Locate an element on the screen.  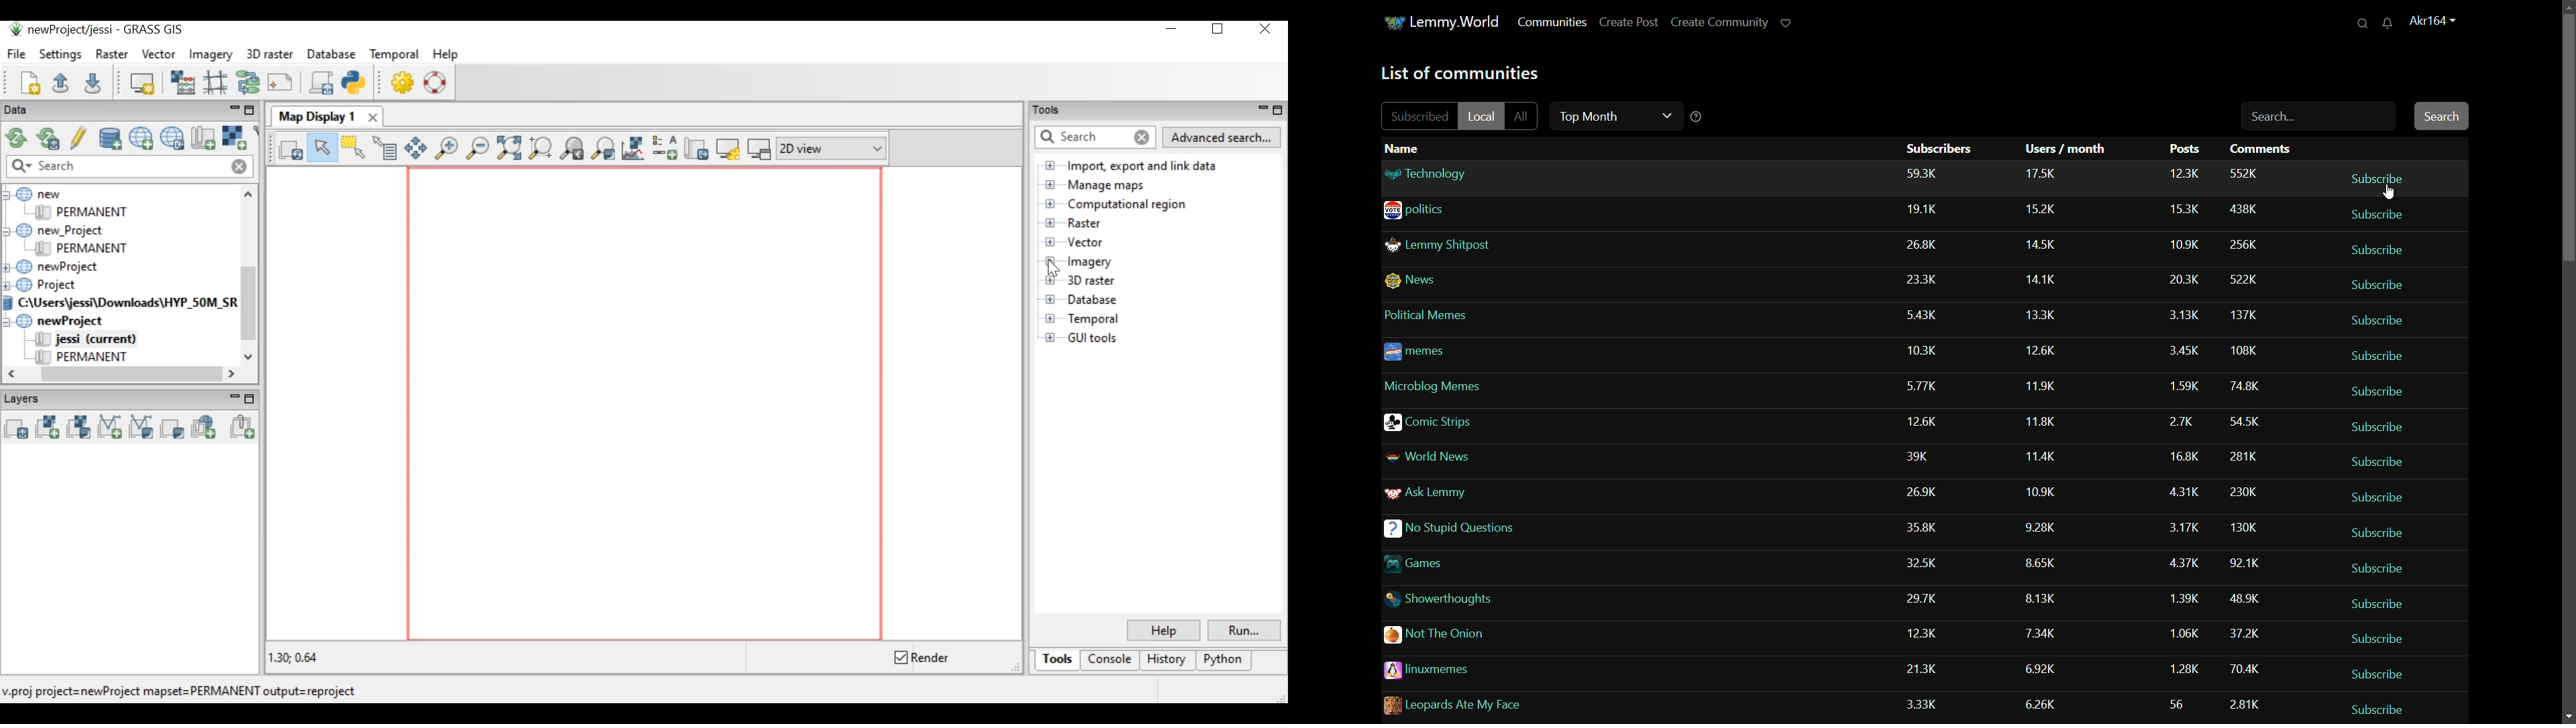
posts is located at coordinates (2185, 241).